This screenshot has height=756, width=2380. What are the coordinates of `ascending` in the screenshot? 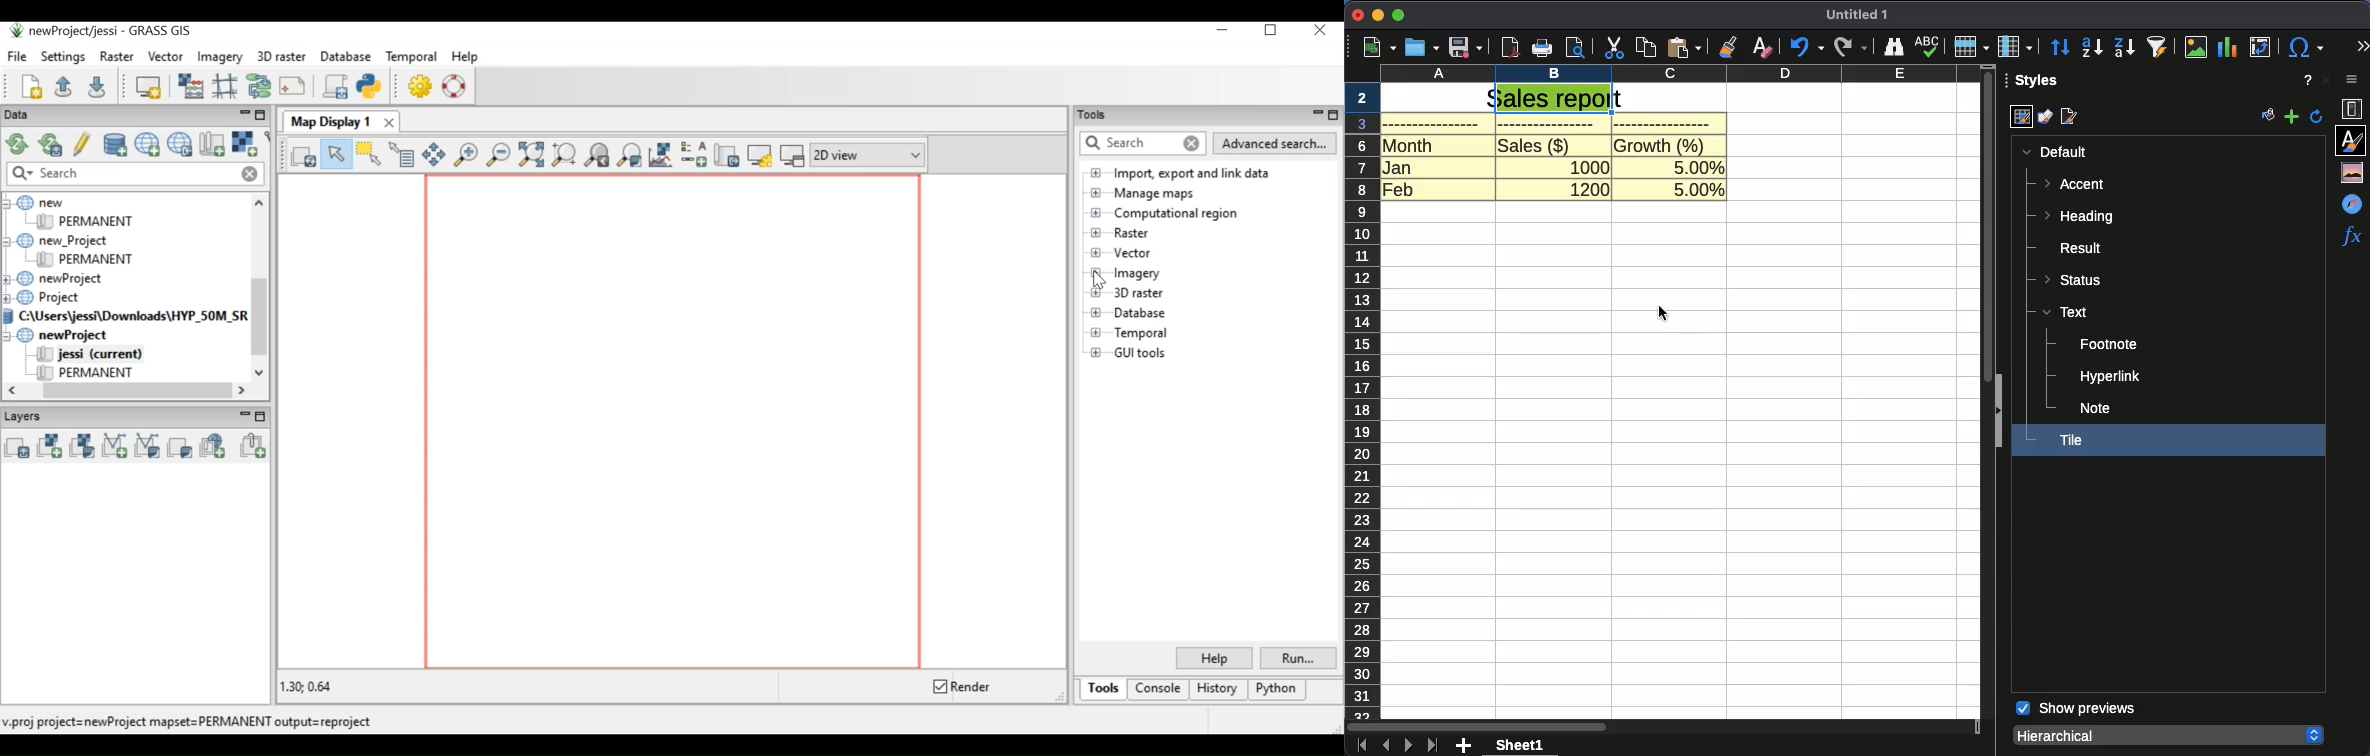 It's located at (2092, 47).